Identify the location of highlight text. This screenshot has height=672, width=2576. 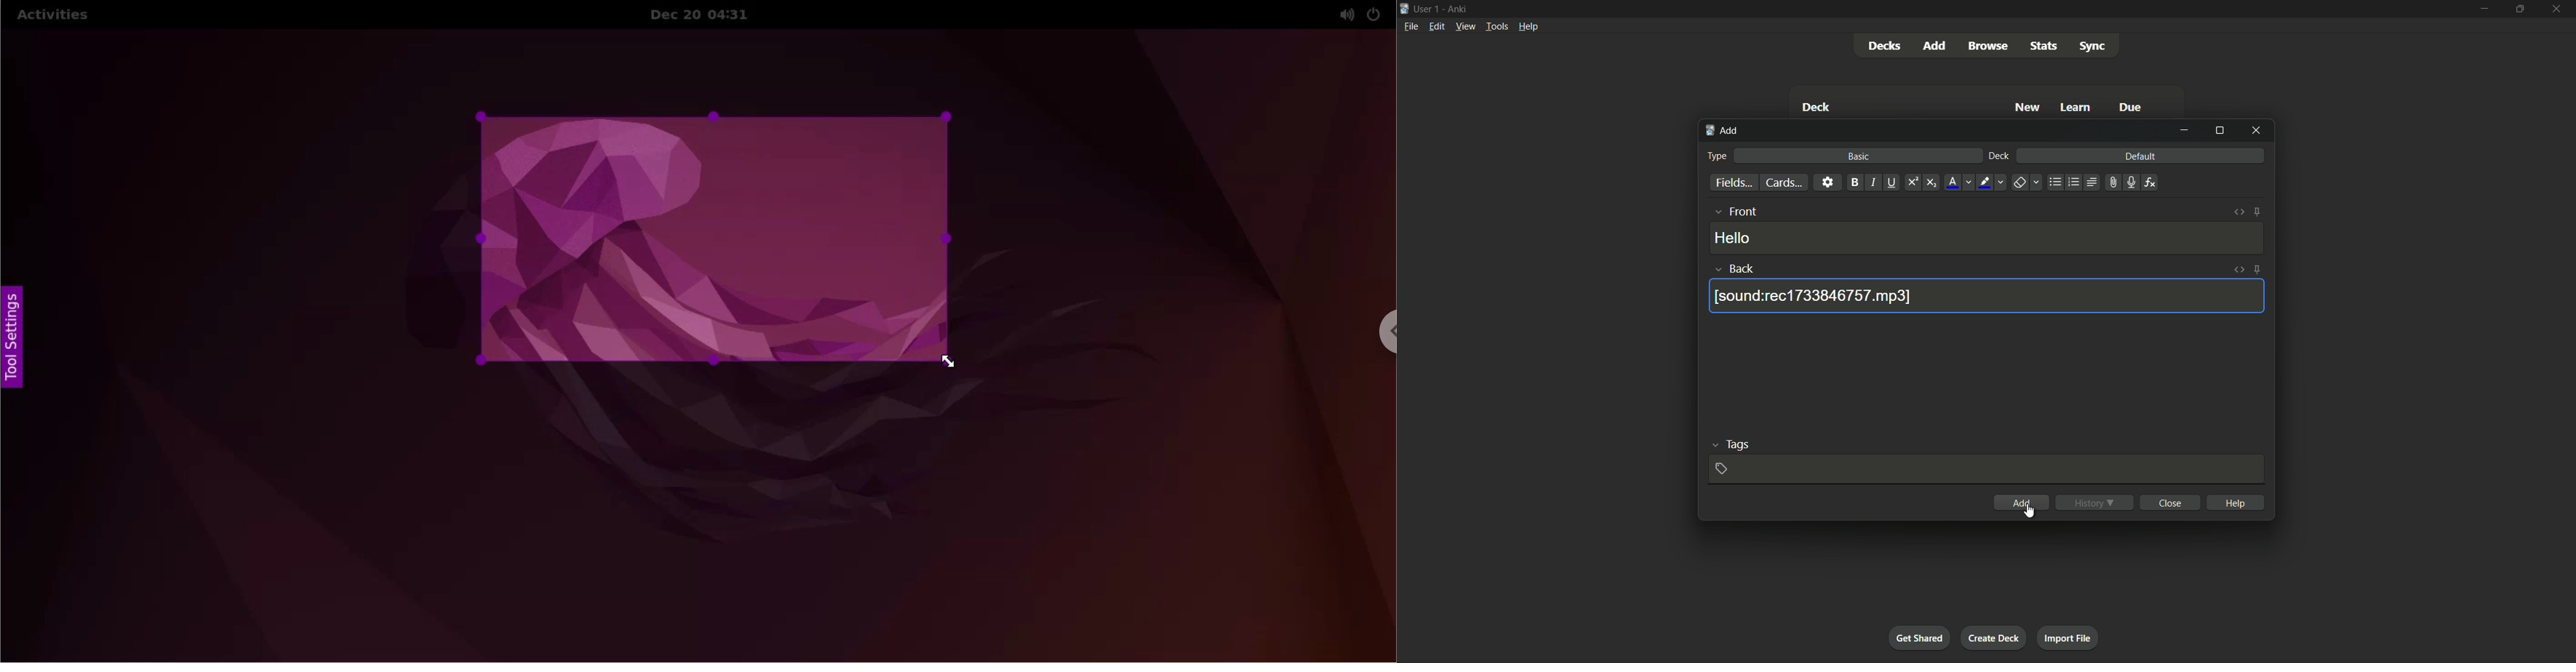
(1993, 183).